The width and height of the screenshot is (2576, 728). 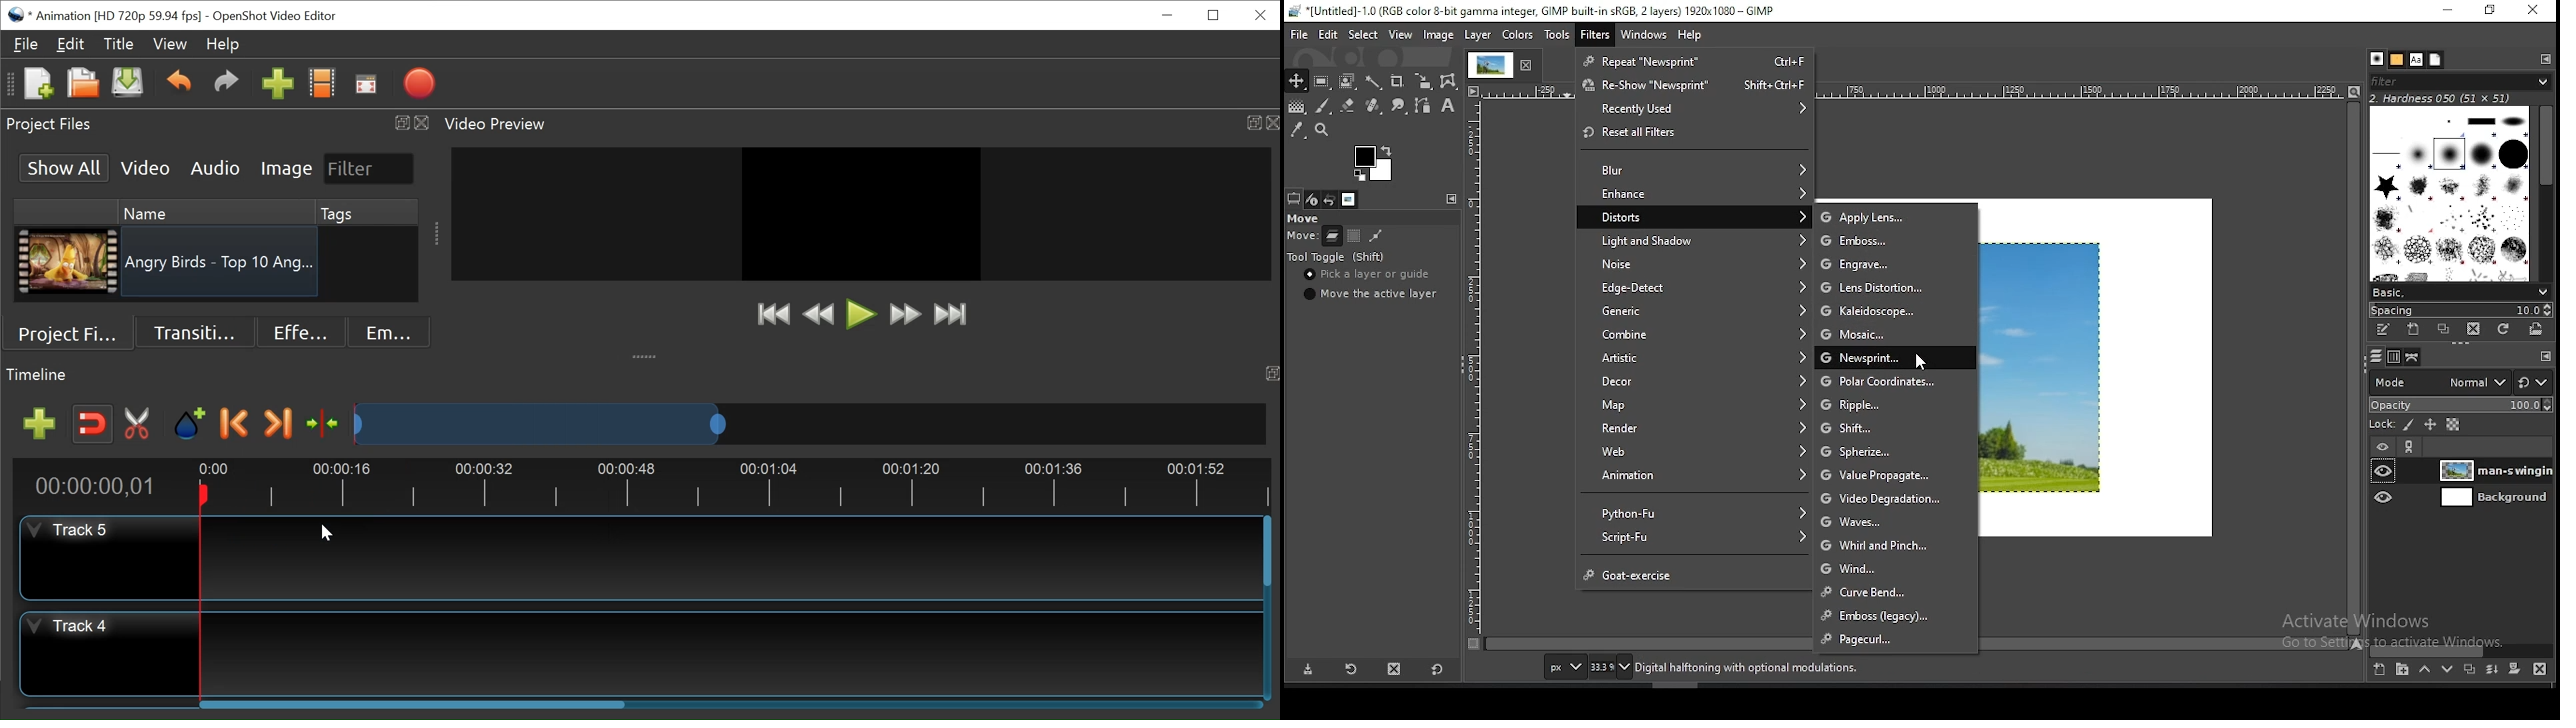 I want to click on tab, so click(x=1505, y=66).